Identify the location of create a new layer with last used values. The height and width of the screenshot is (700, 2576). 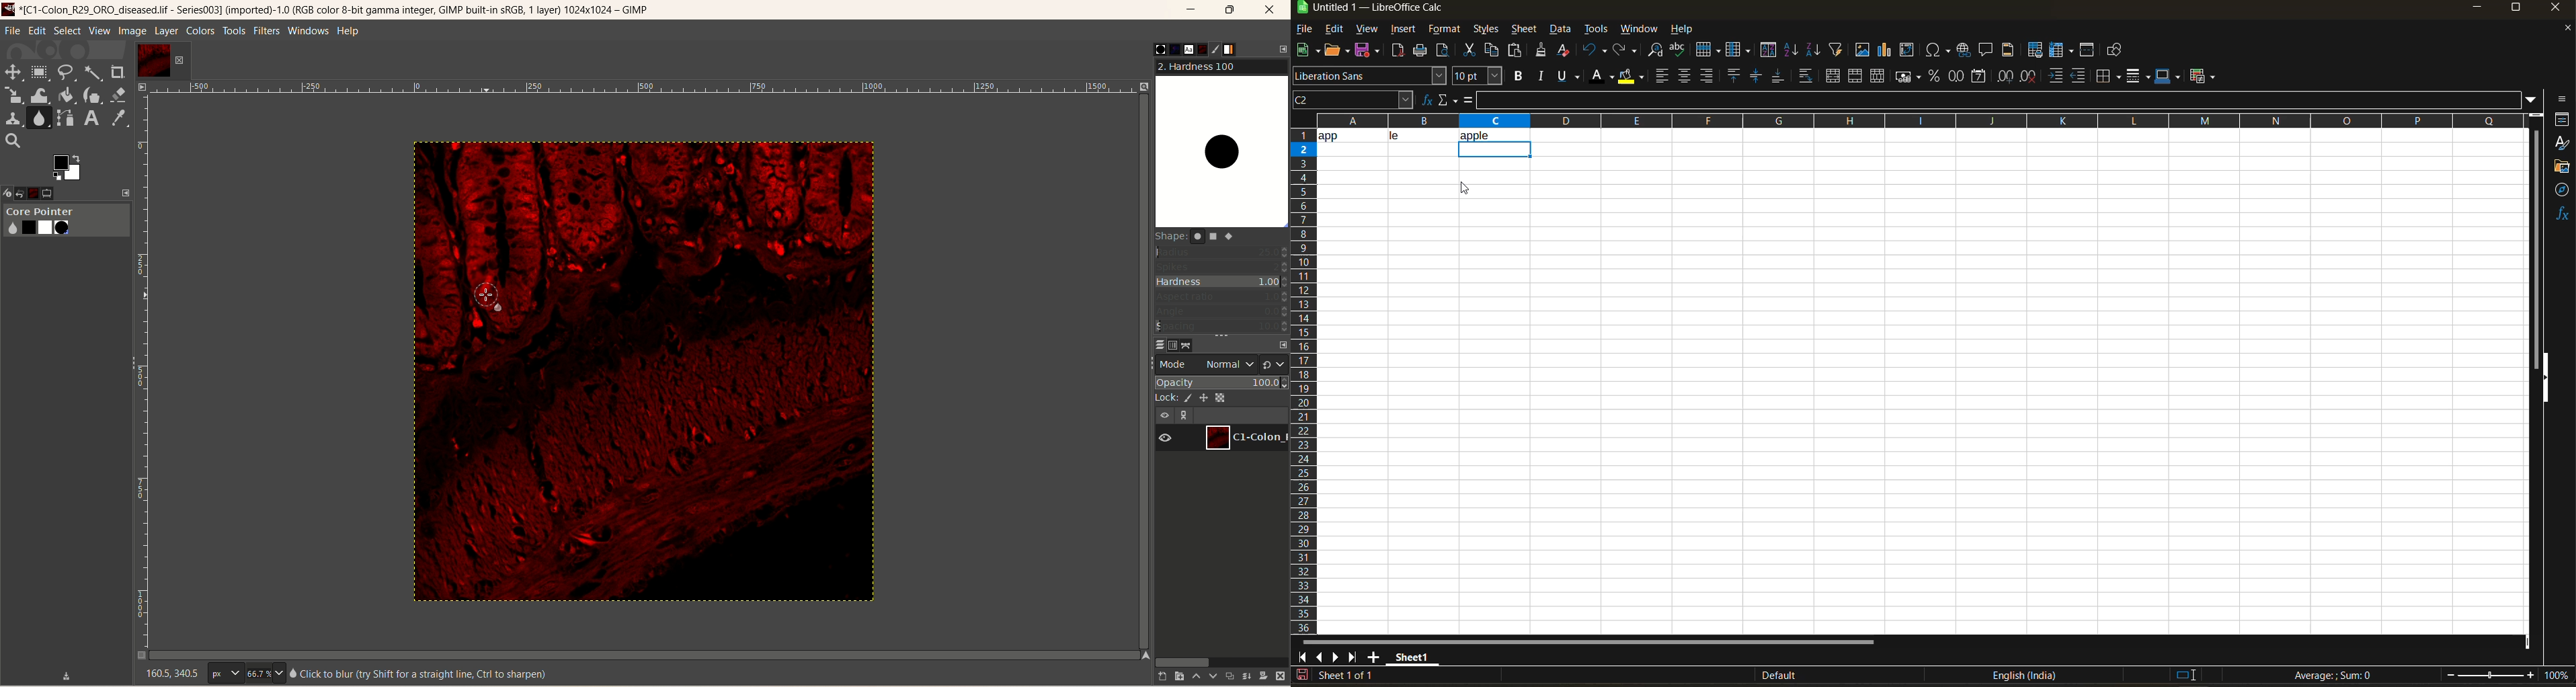
(1156, 677).